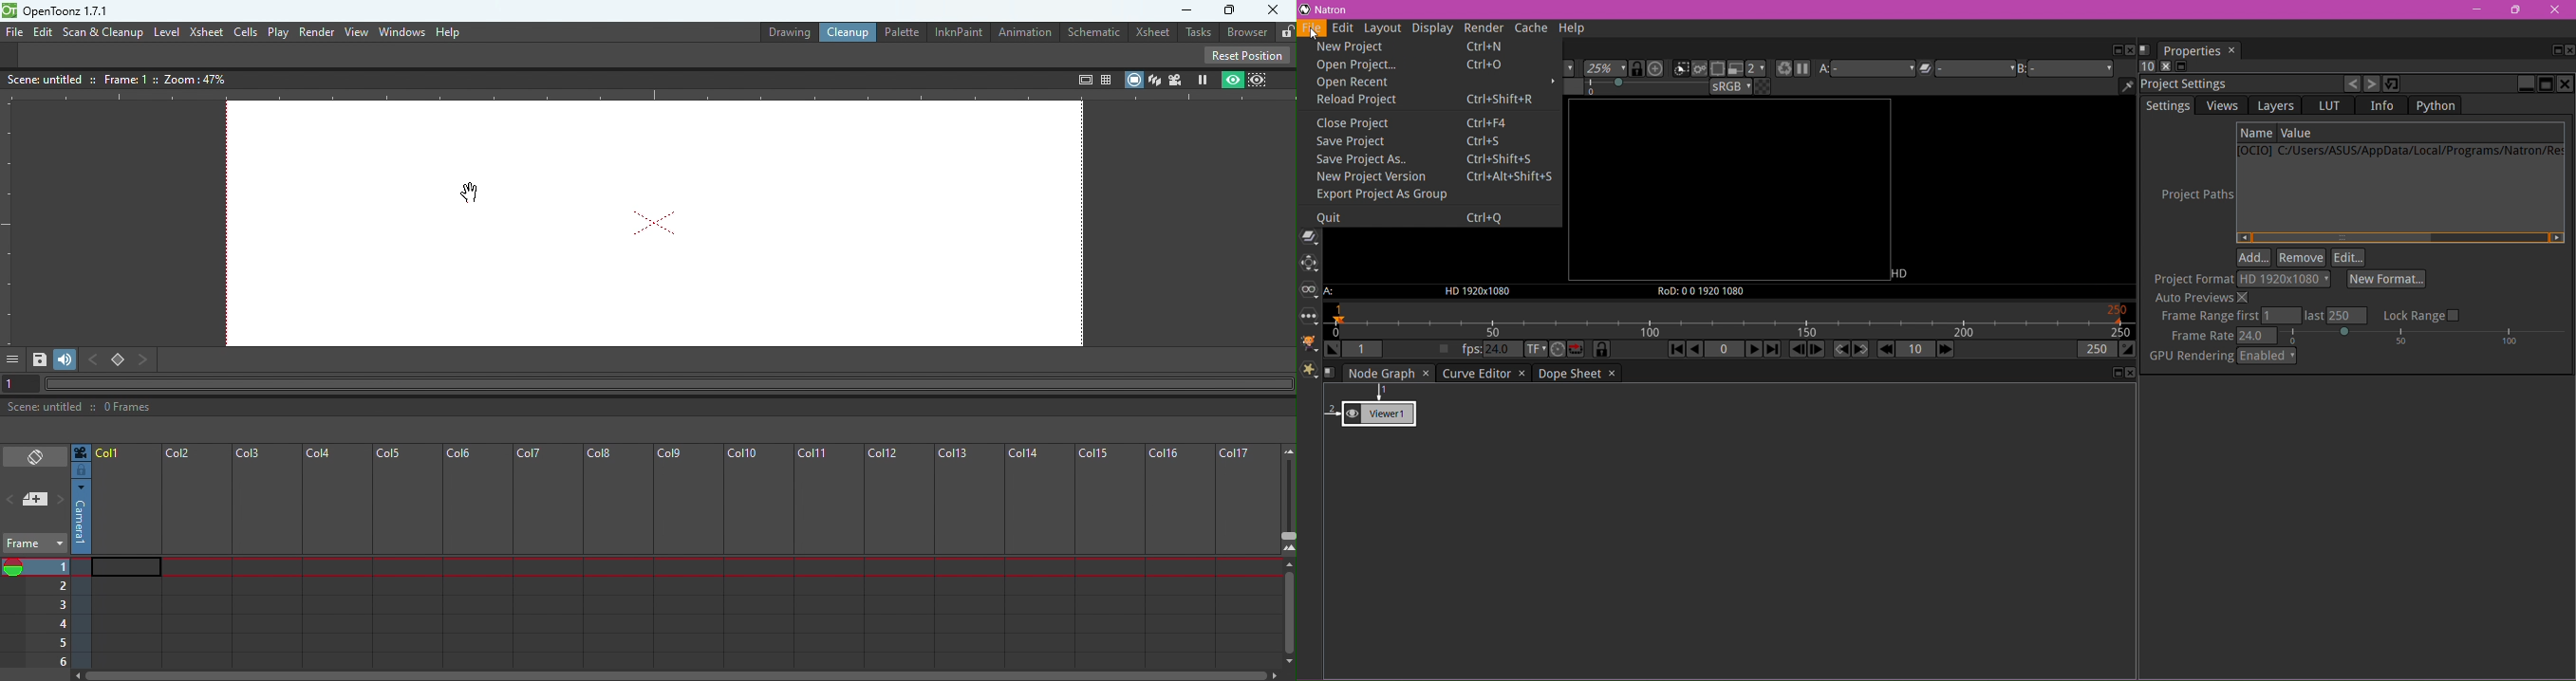 This screenshot has height=700, width=2576. I want to click on Browser, so click(1243, 32).